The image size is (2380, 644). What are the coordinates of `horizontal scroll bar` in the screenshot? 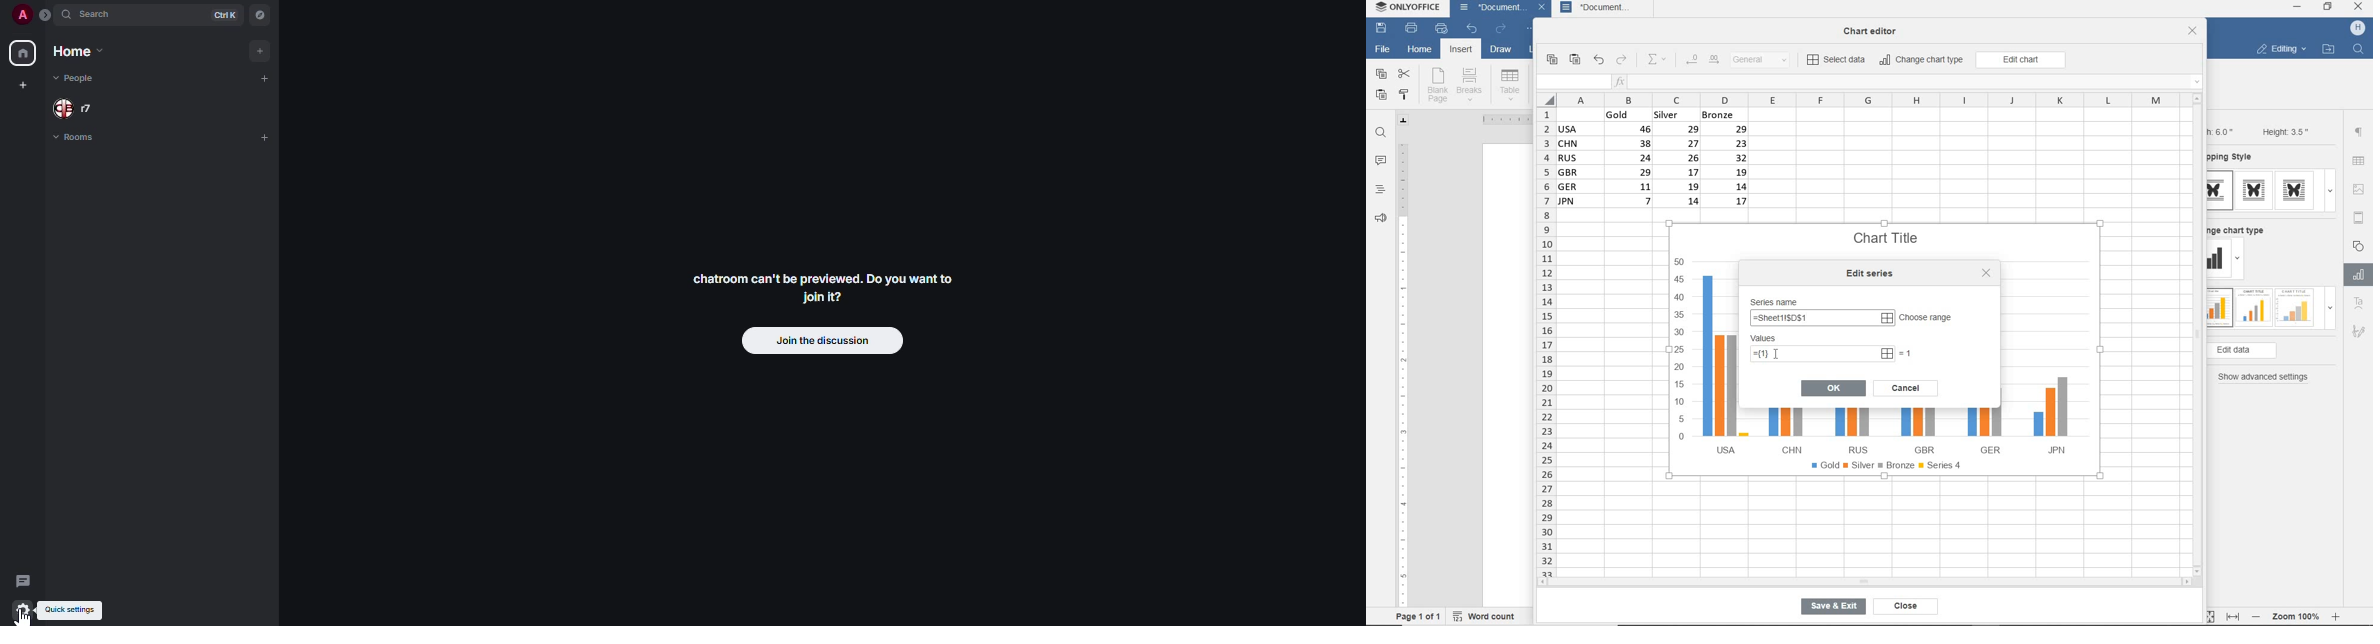 It's located at (1864, 582).